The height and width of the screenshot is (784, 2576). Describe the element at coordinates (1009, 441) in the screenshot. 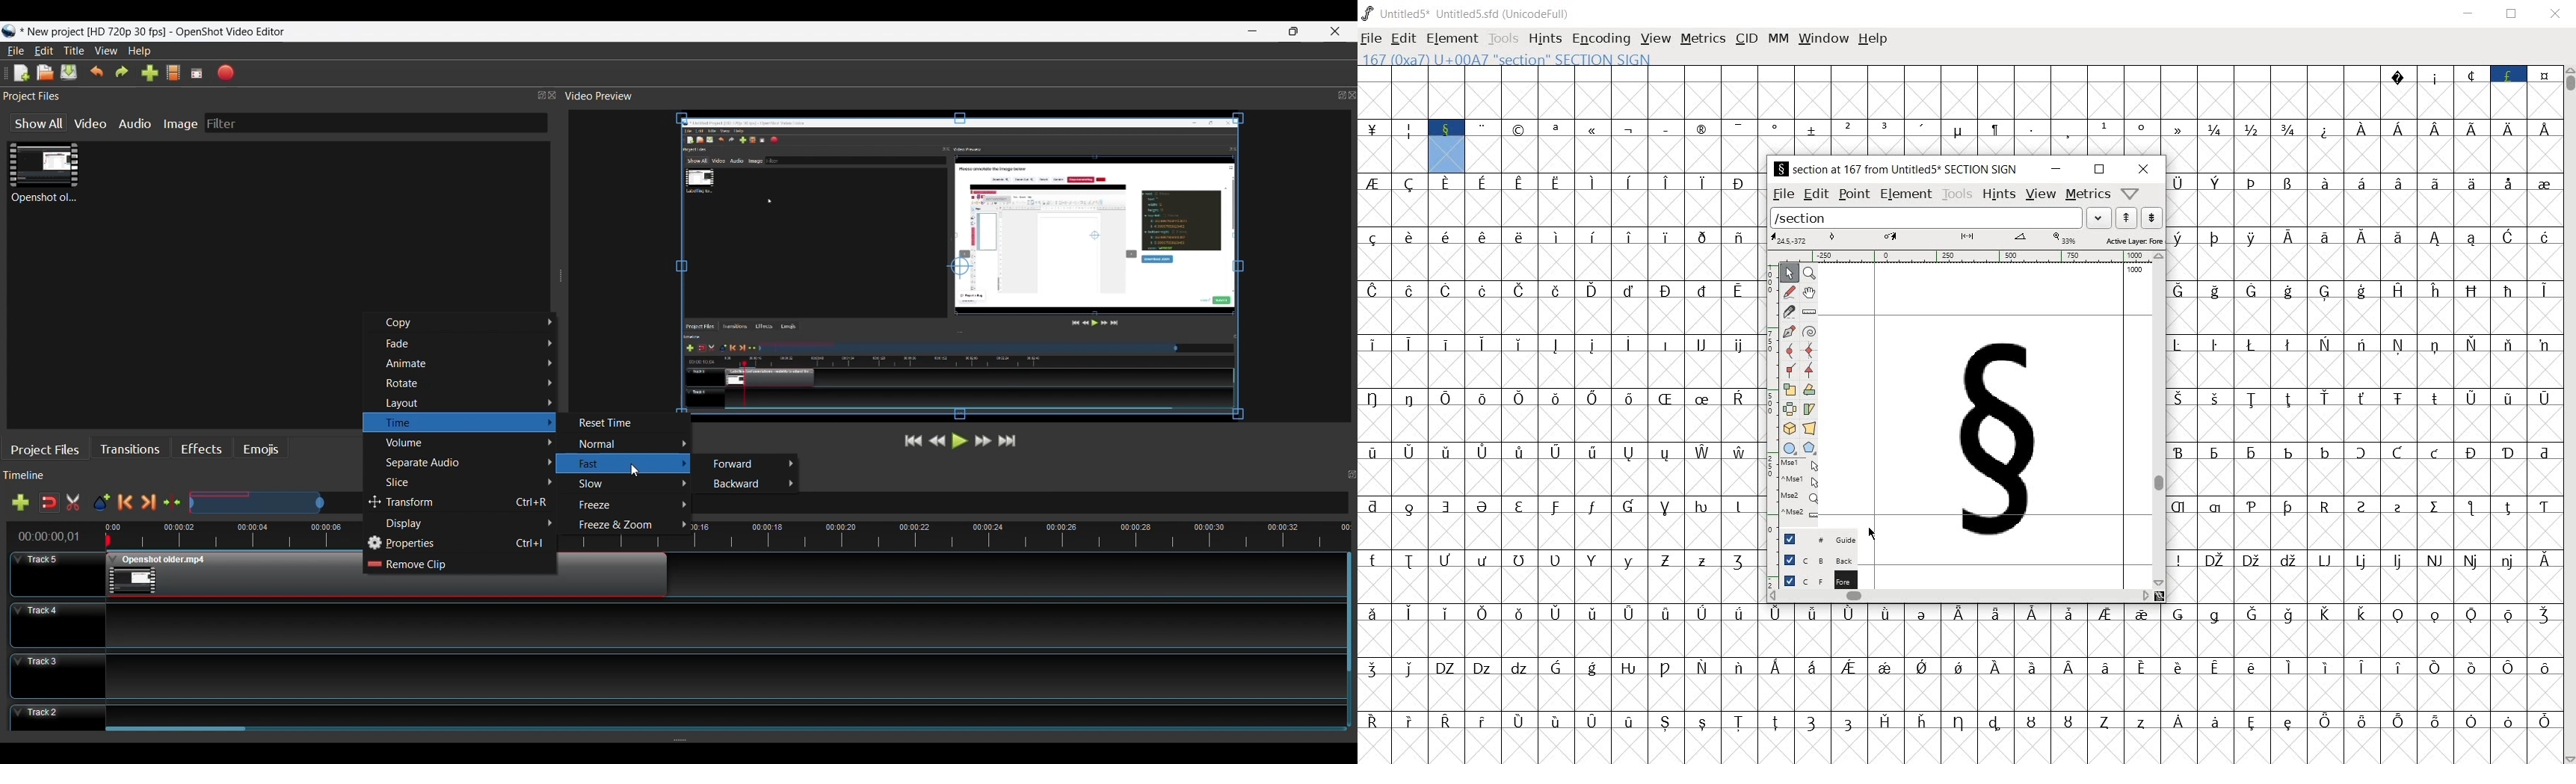

I see `Jump to the End` at that location.